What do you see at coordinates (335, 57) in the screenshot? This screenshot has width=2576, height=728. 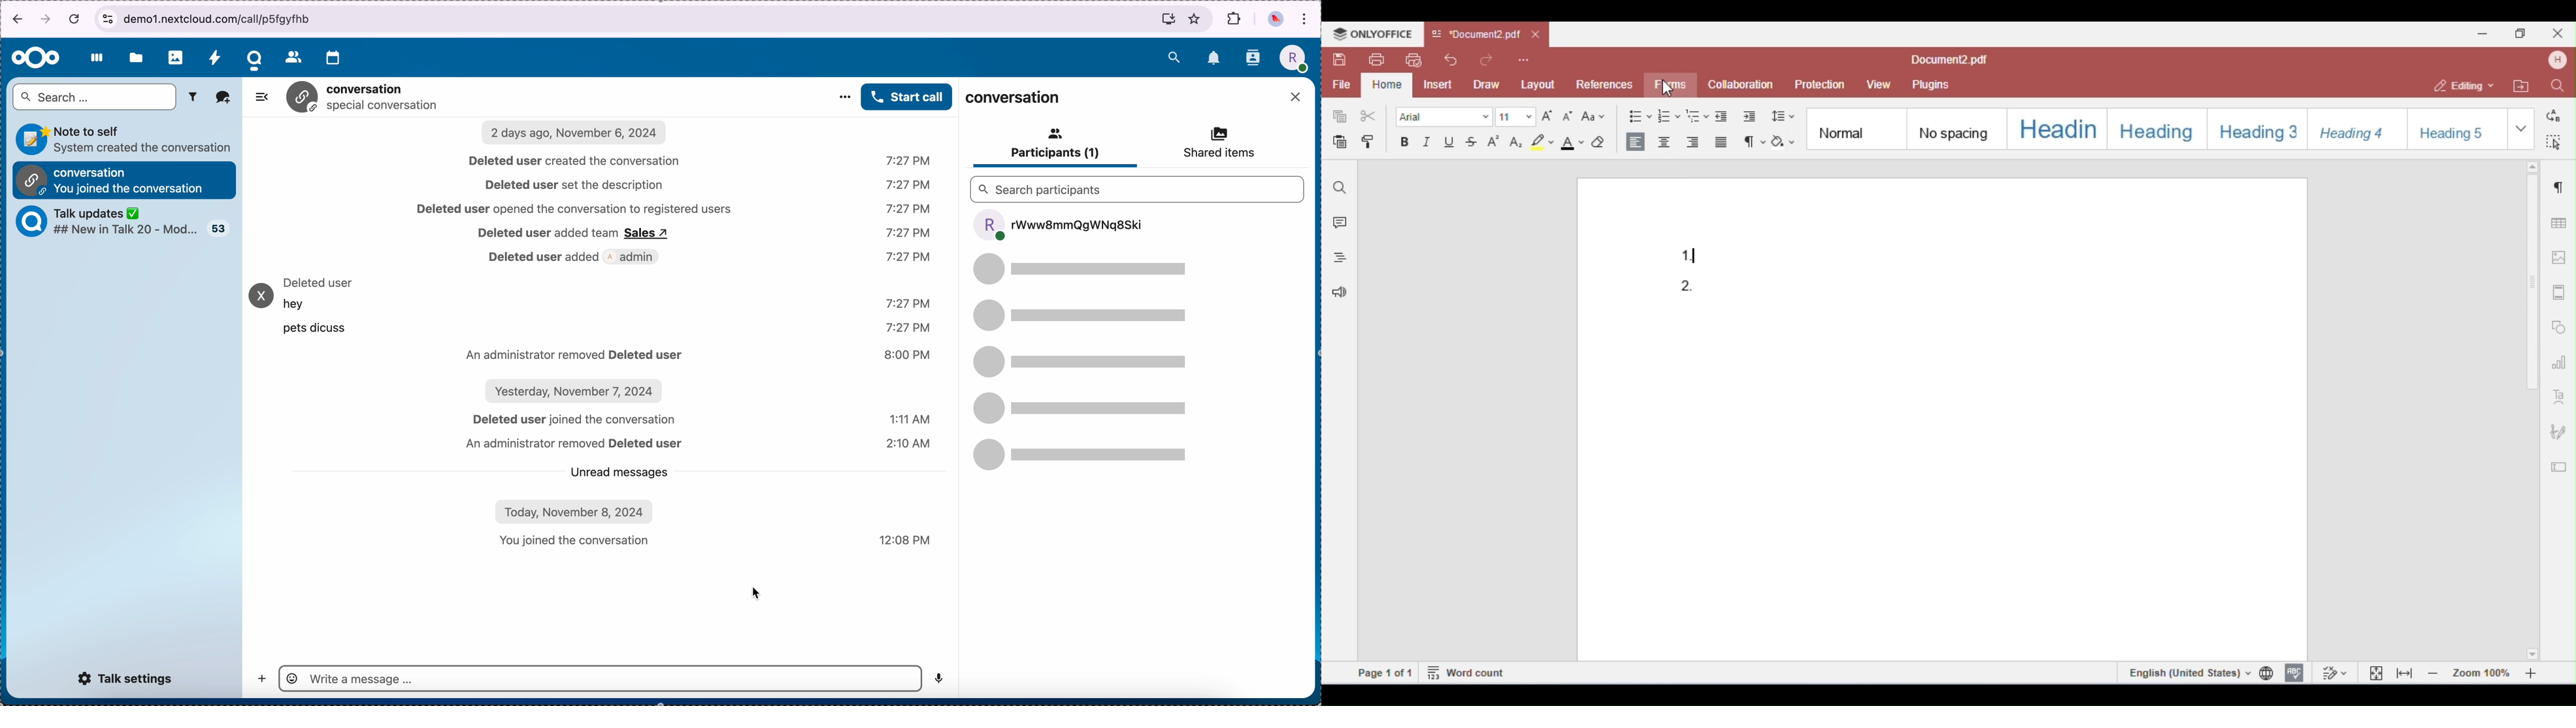 I see `calendar` at bounding box center [335, 57].